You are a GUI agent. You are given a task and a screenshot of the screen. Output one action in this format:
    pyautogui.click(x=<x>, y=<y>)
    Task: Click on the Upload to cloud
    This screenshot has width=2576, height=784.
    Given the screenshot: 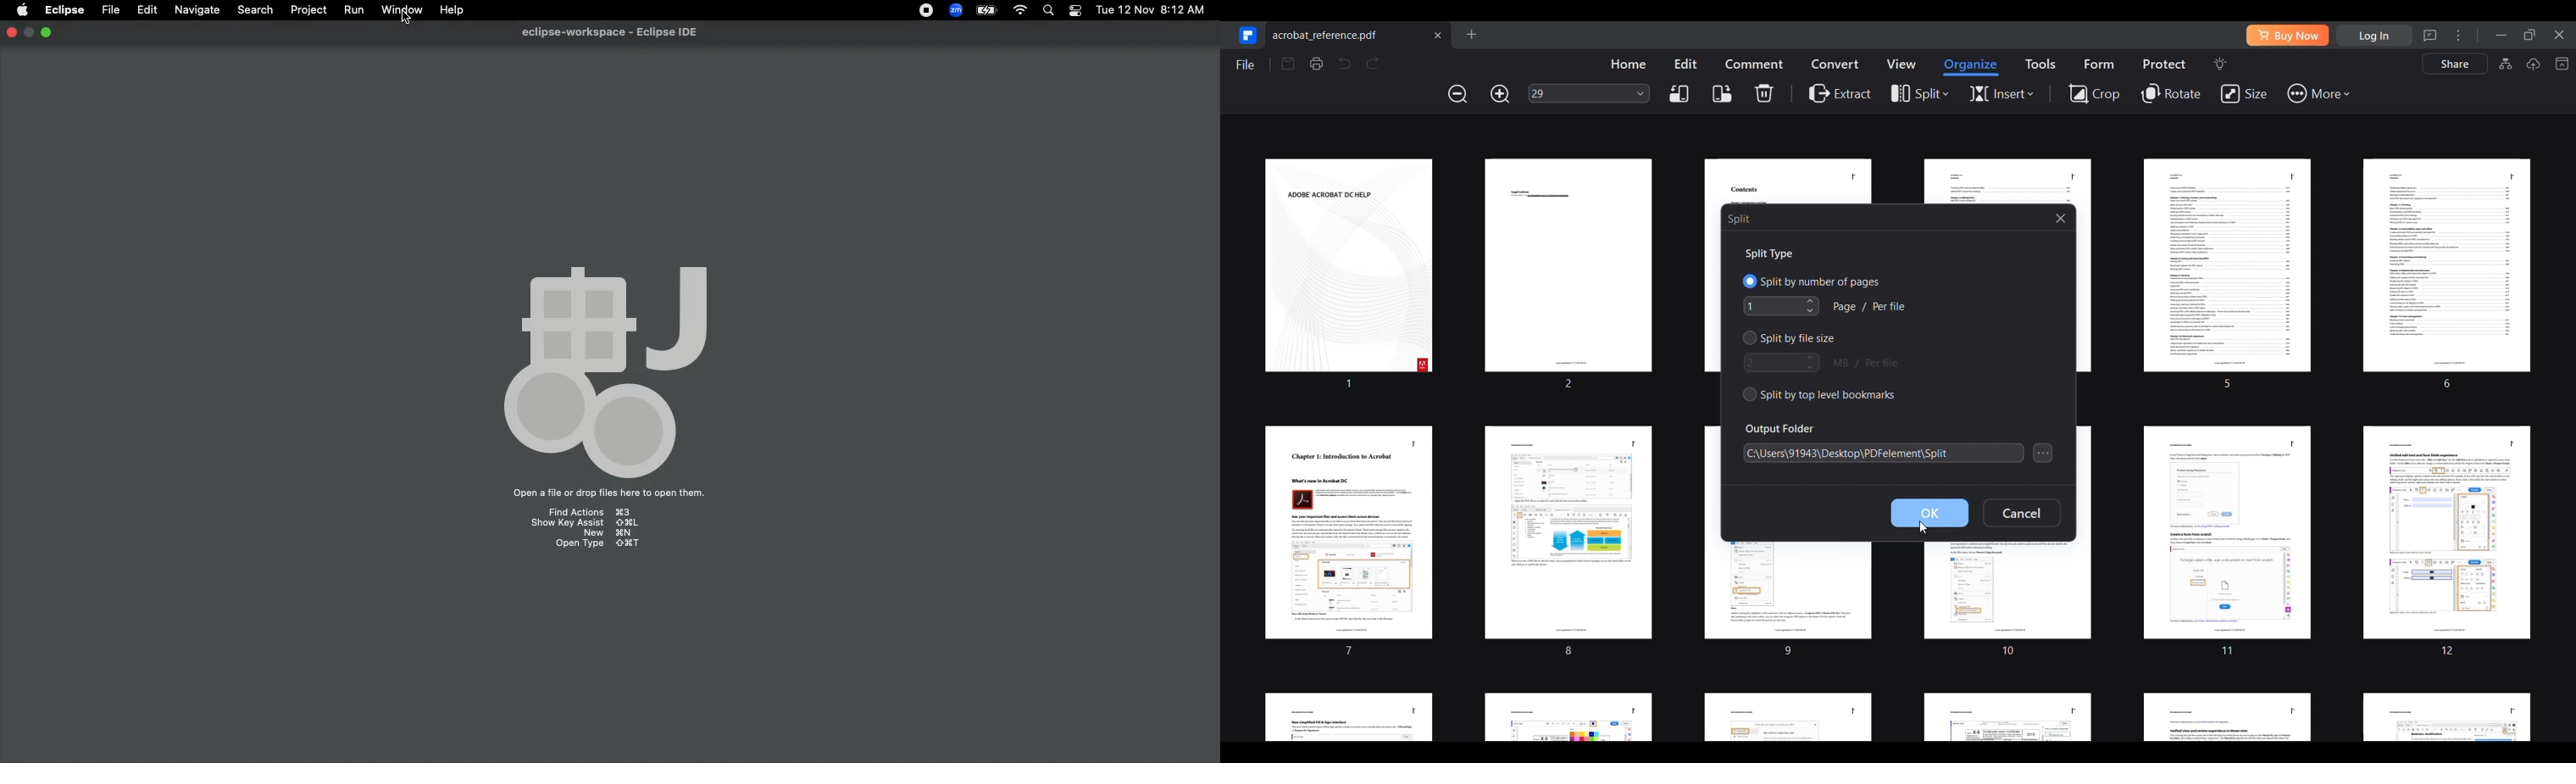 What is the action you would take?
    pyautogui.click(x=2533, y=64)
    